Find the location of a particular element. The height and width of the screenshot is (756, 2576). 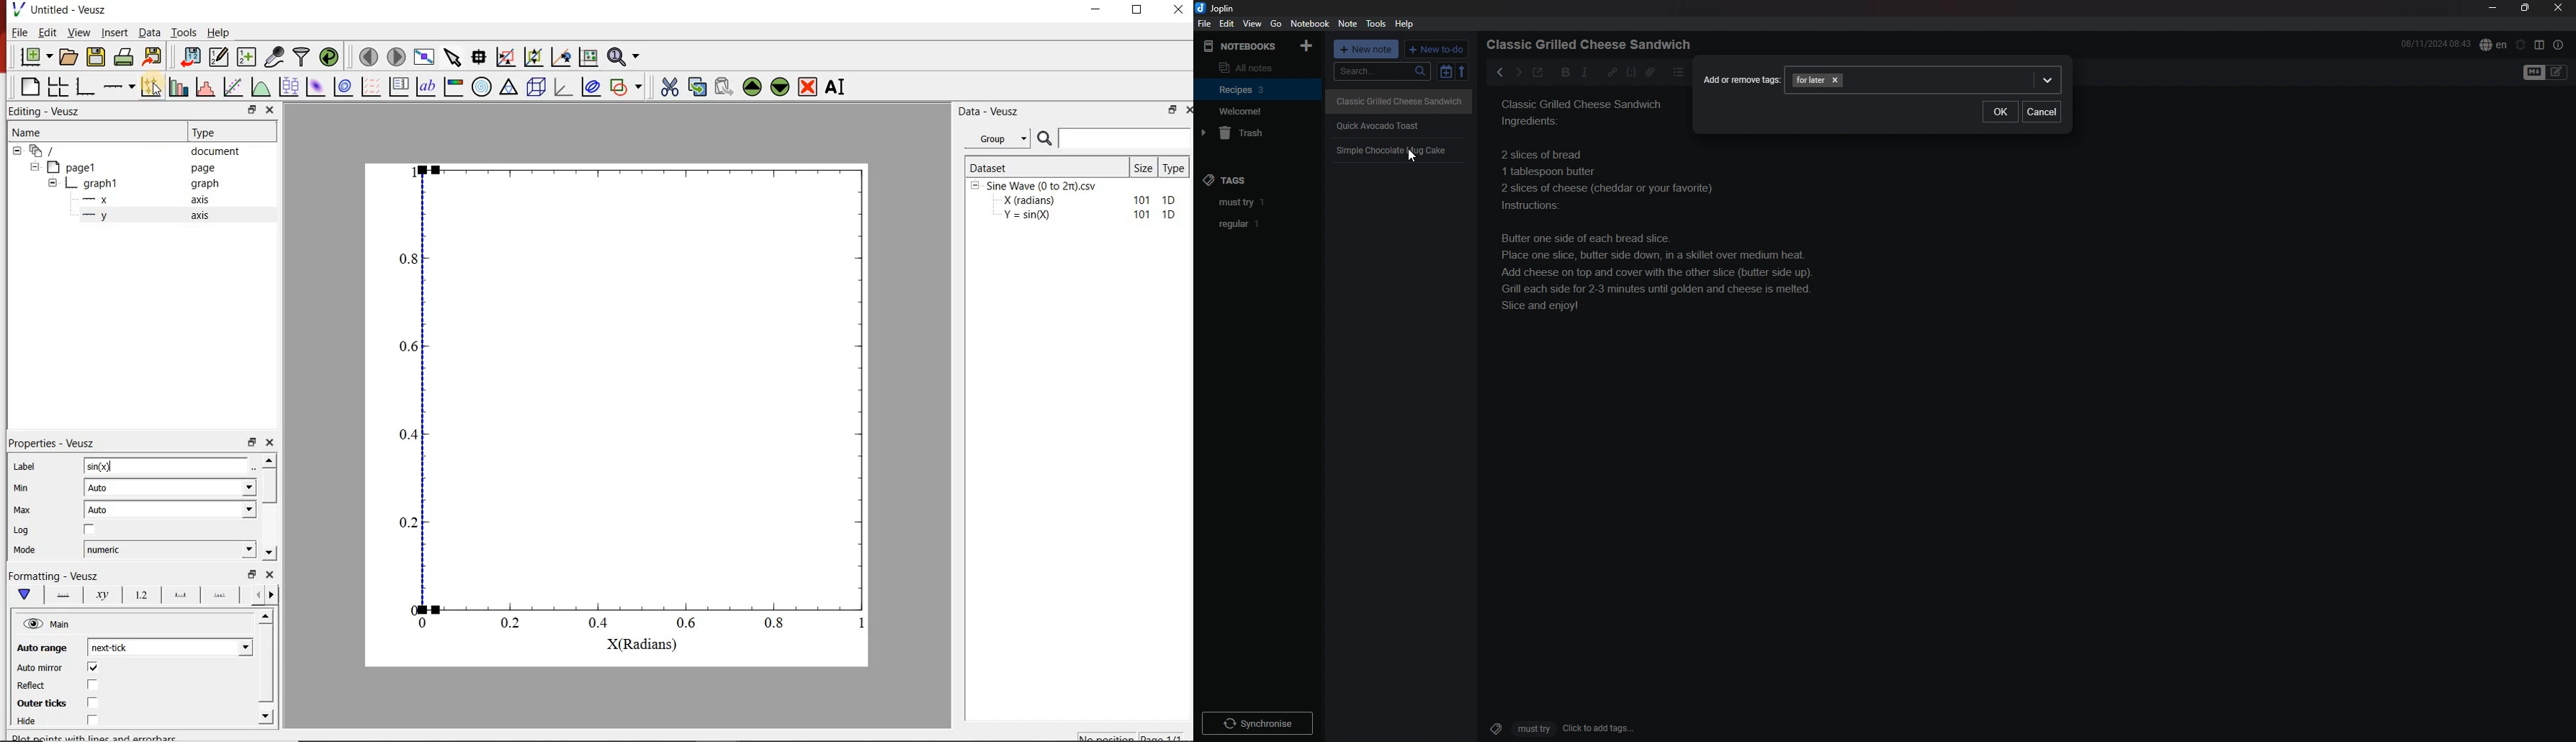

‘Hide is located at coordinates (28, 722).